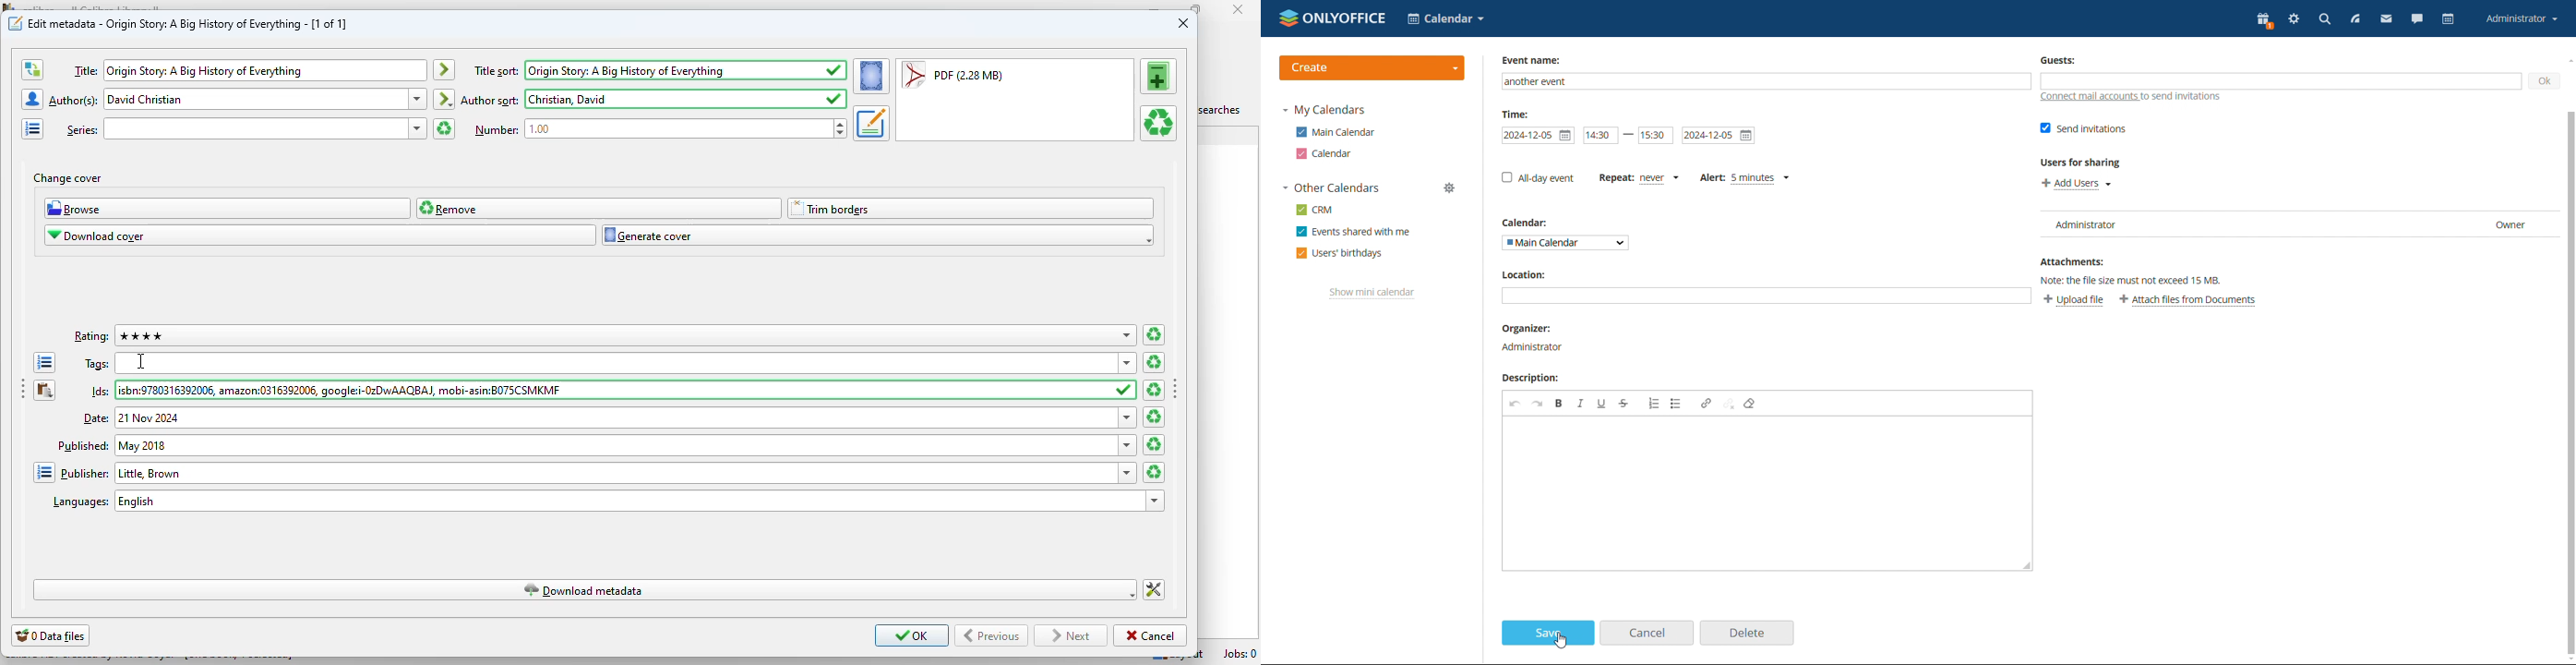 This screenshot has width=2576, height=672. I want to click on saved, so click(1125, 391).